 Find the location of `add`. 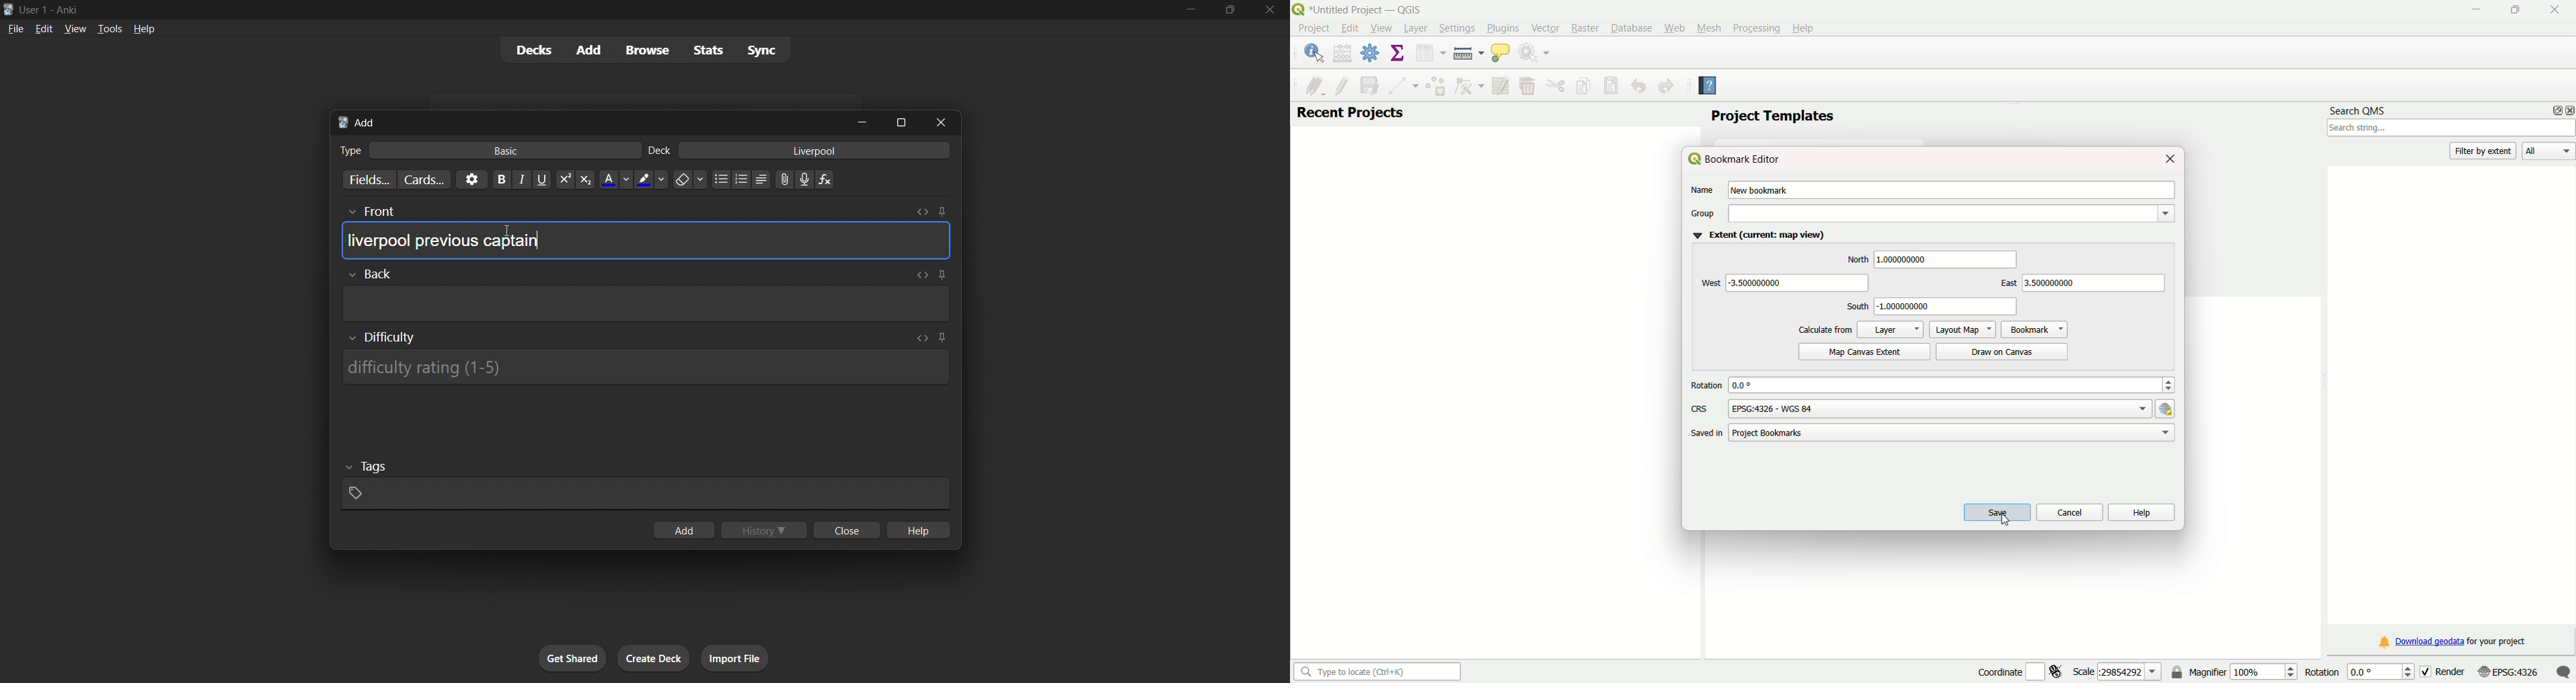

add is located at coordinates (586, 49).